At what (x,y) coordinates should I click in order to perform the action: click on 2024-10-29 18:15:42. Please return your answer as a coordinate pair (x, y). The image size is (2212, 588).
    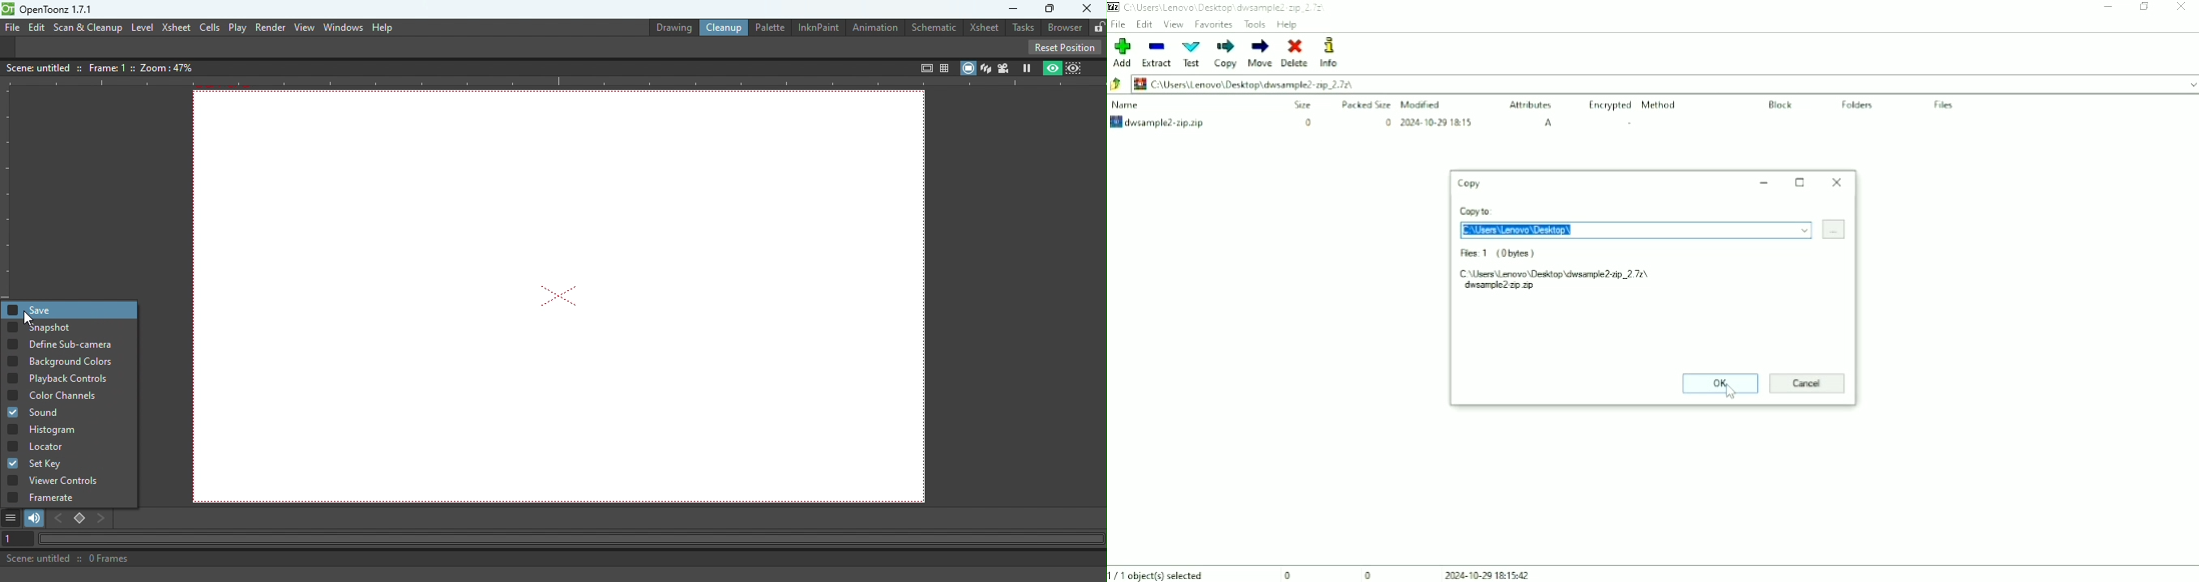
    Looking at the image, I should click on (1496, 575).